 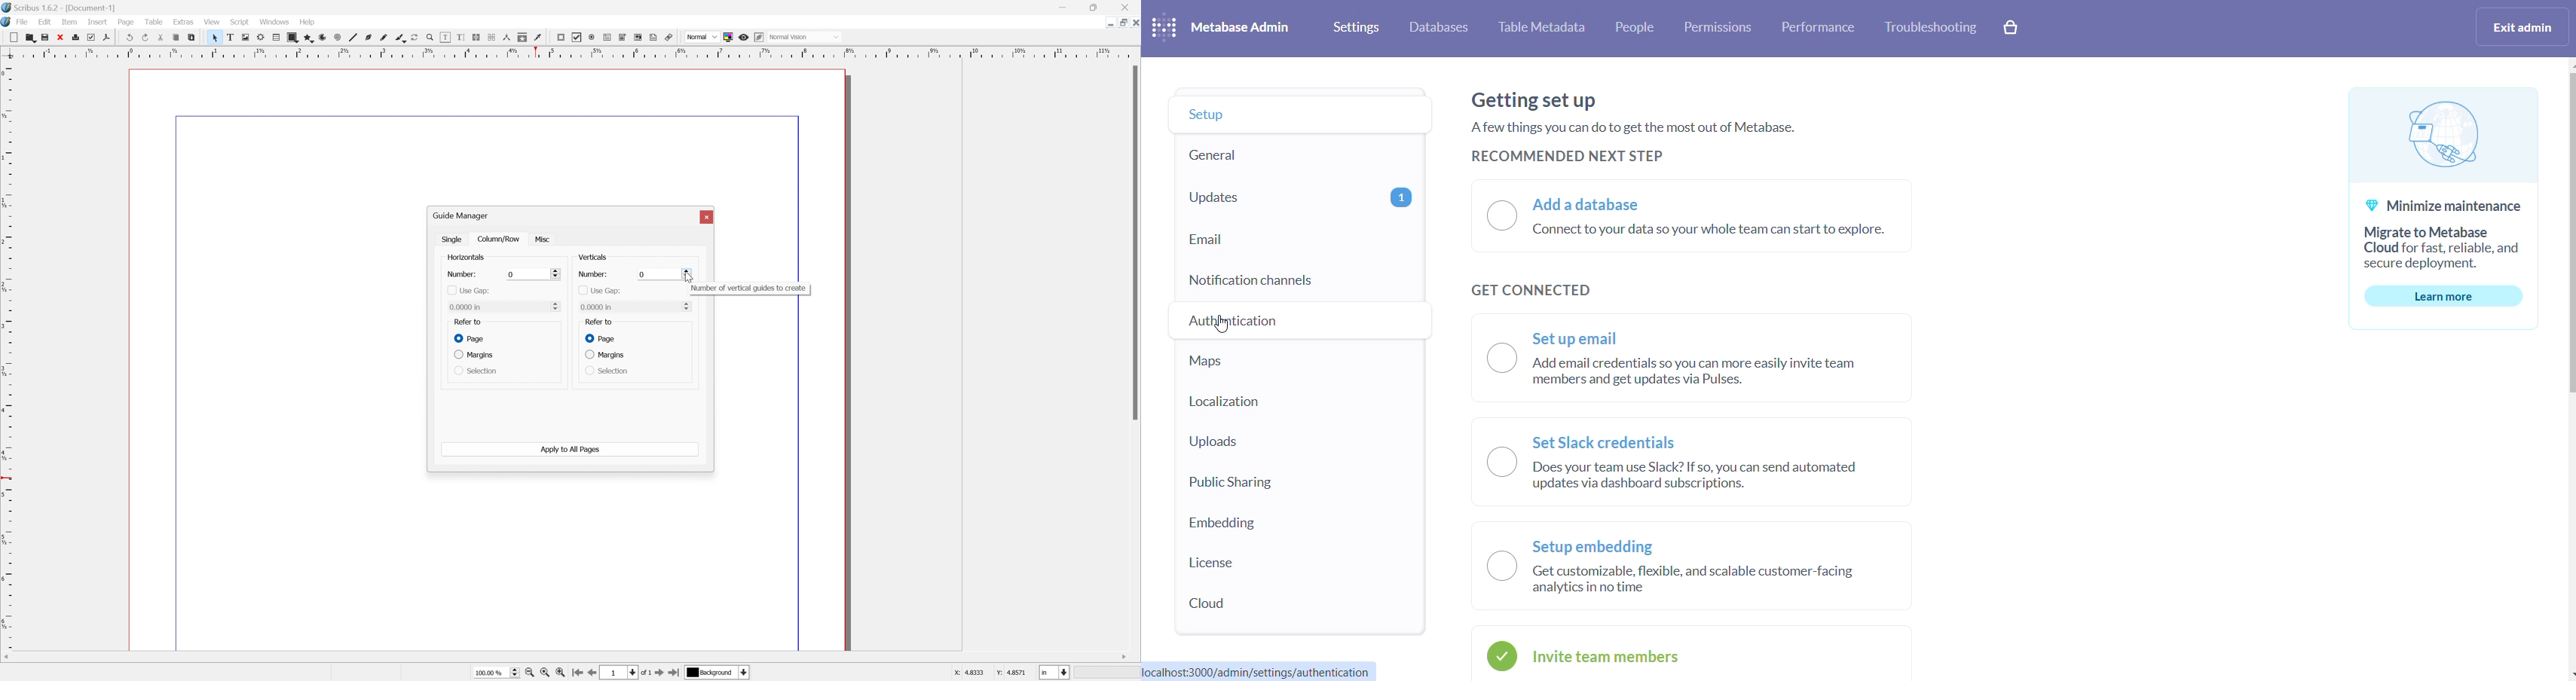 I want to click on apply to all pages, so click(x=571, y=449).